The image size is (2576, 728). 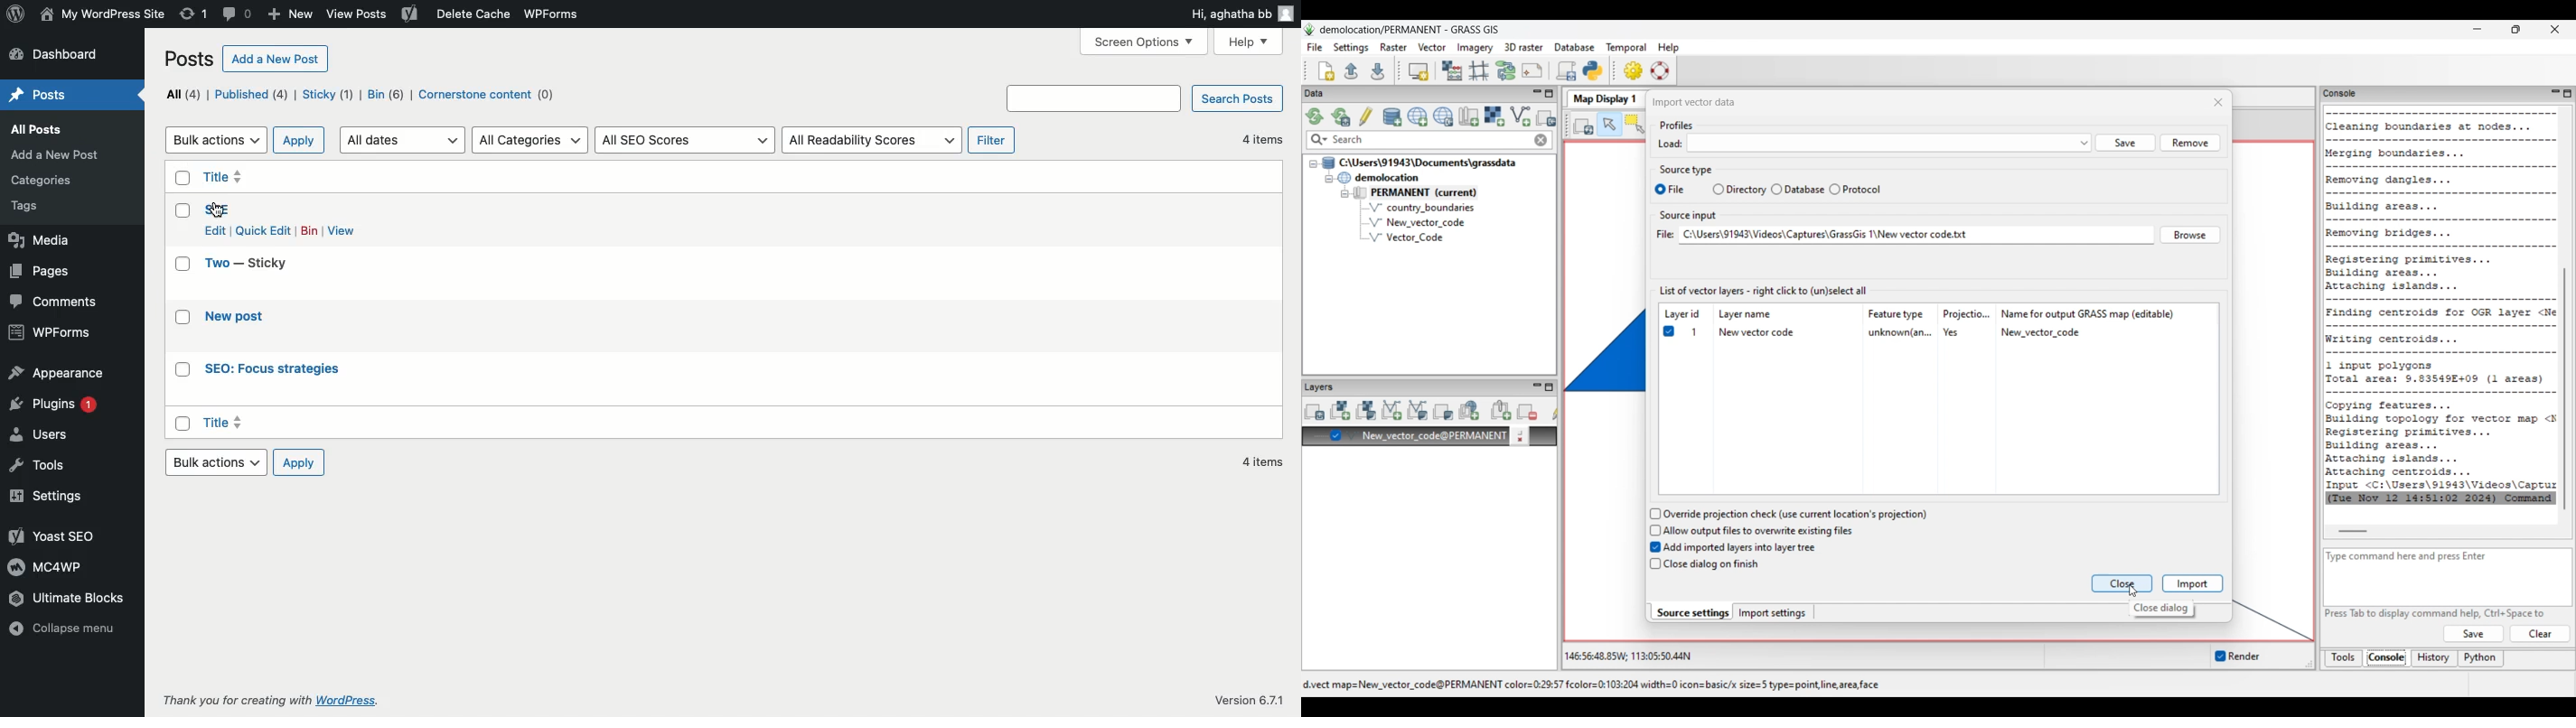 What do you see at coordinates (38, 127) in the screenshot?
I see `All Posts` at bounding box center [38, 127].